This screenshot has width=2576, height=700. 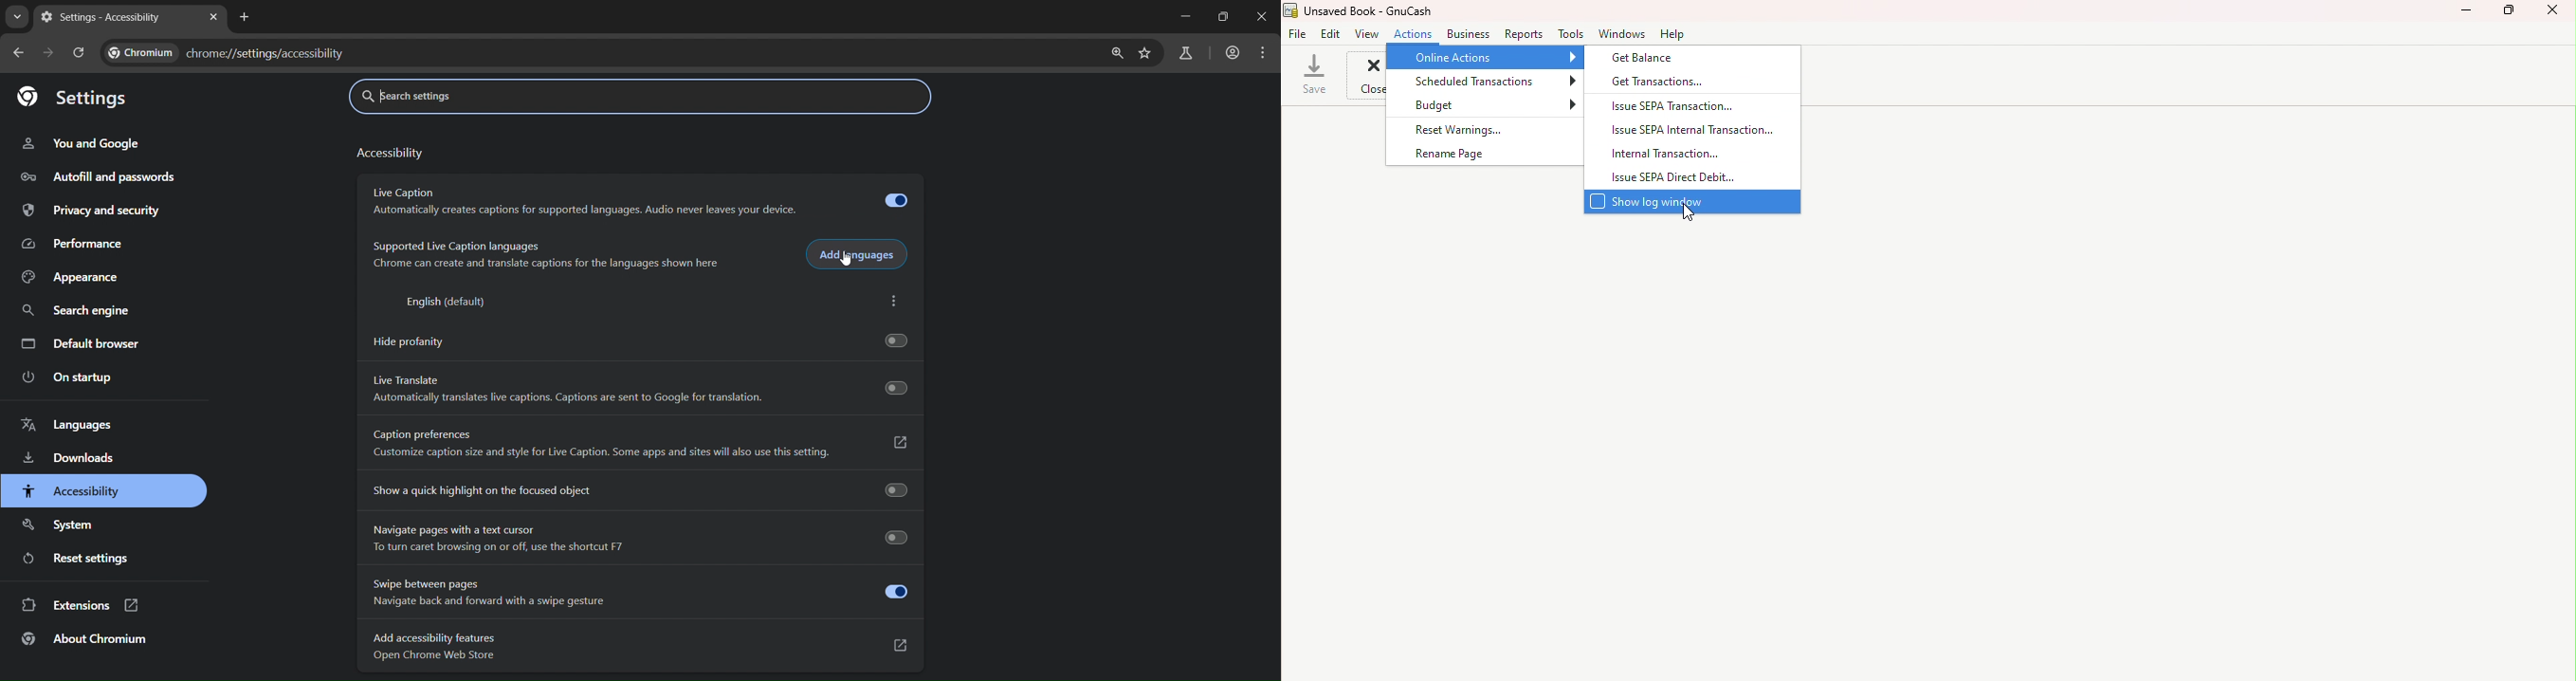 I want to click on automatically creates captions Tor supported languages. Audio never leaves your device., so click(x=587, y=210).